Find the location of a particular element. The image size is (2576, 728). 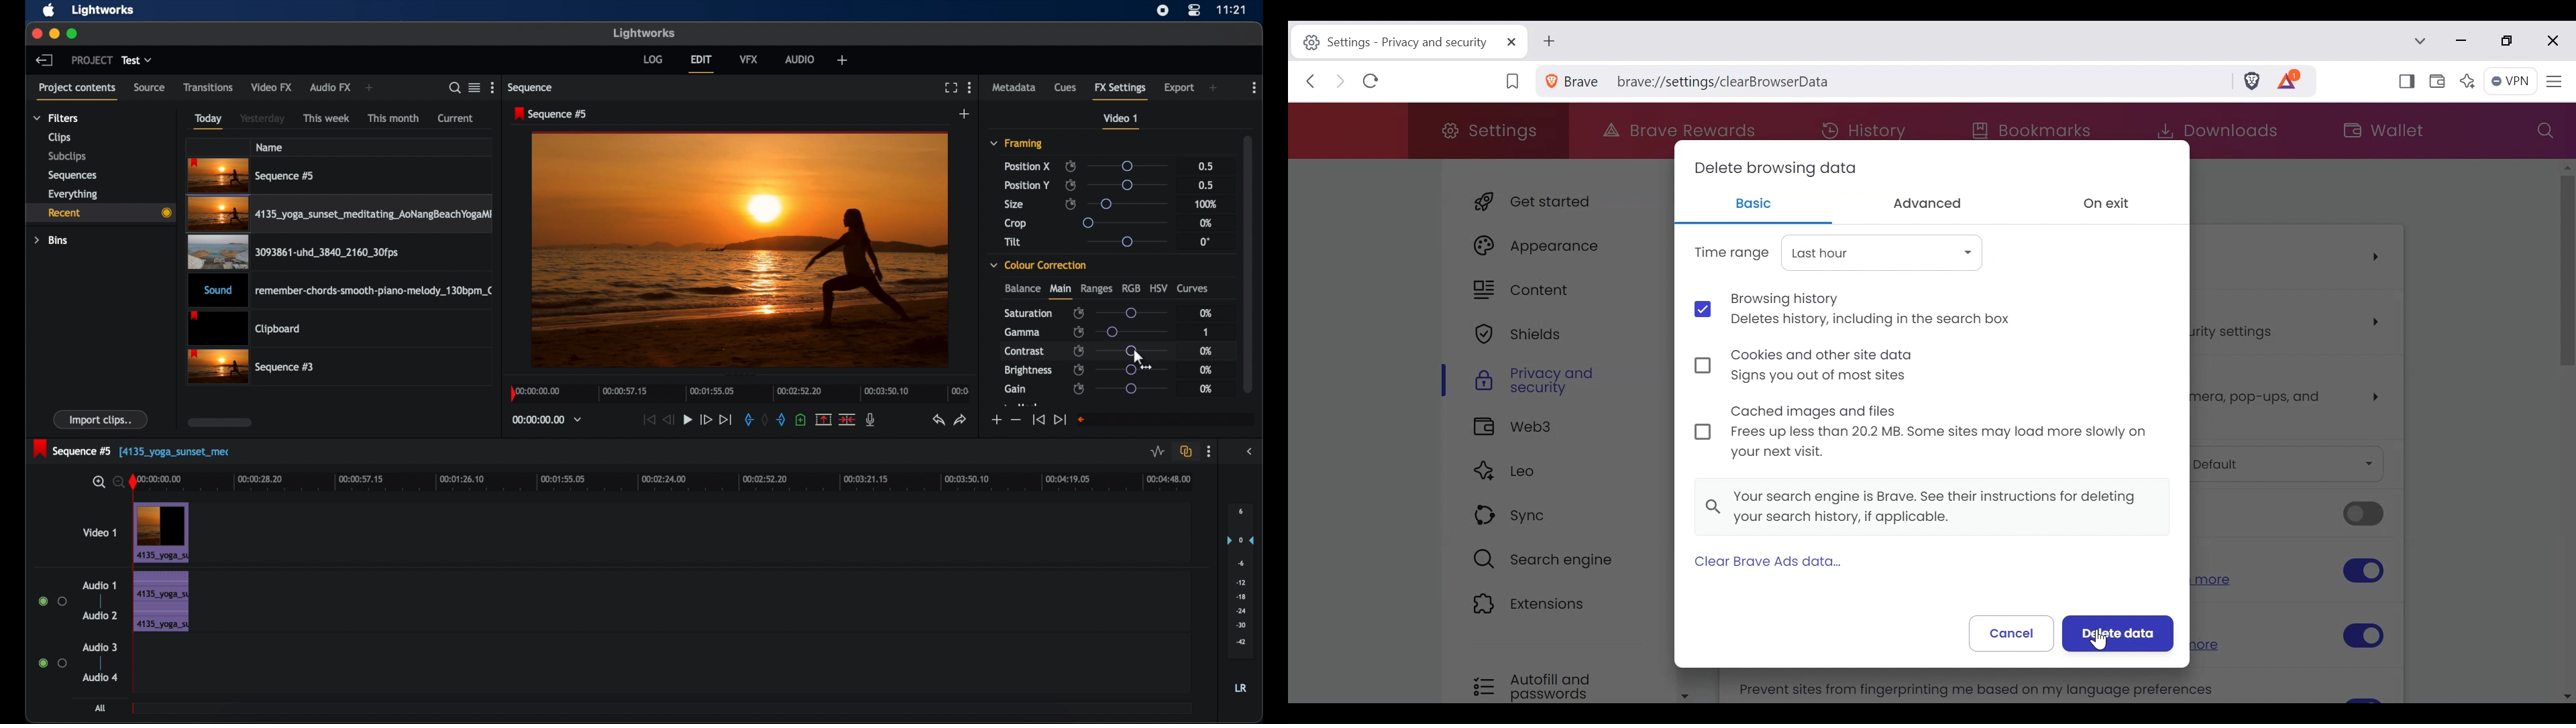

slider is located at coordinates (1128, 185).